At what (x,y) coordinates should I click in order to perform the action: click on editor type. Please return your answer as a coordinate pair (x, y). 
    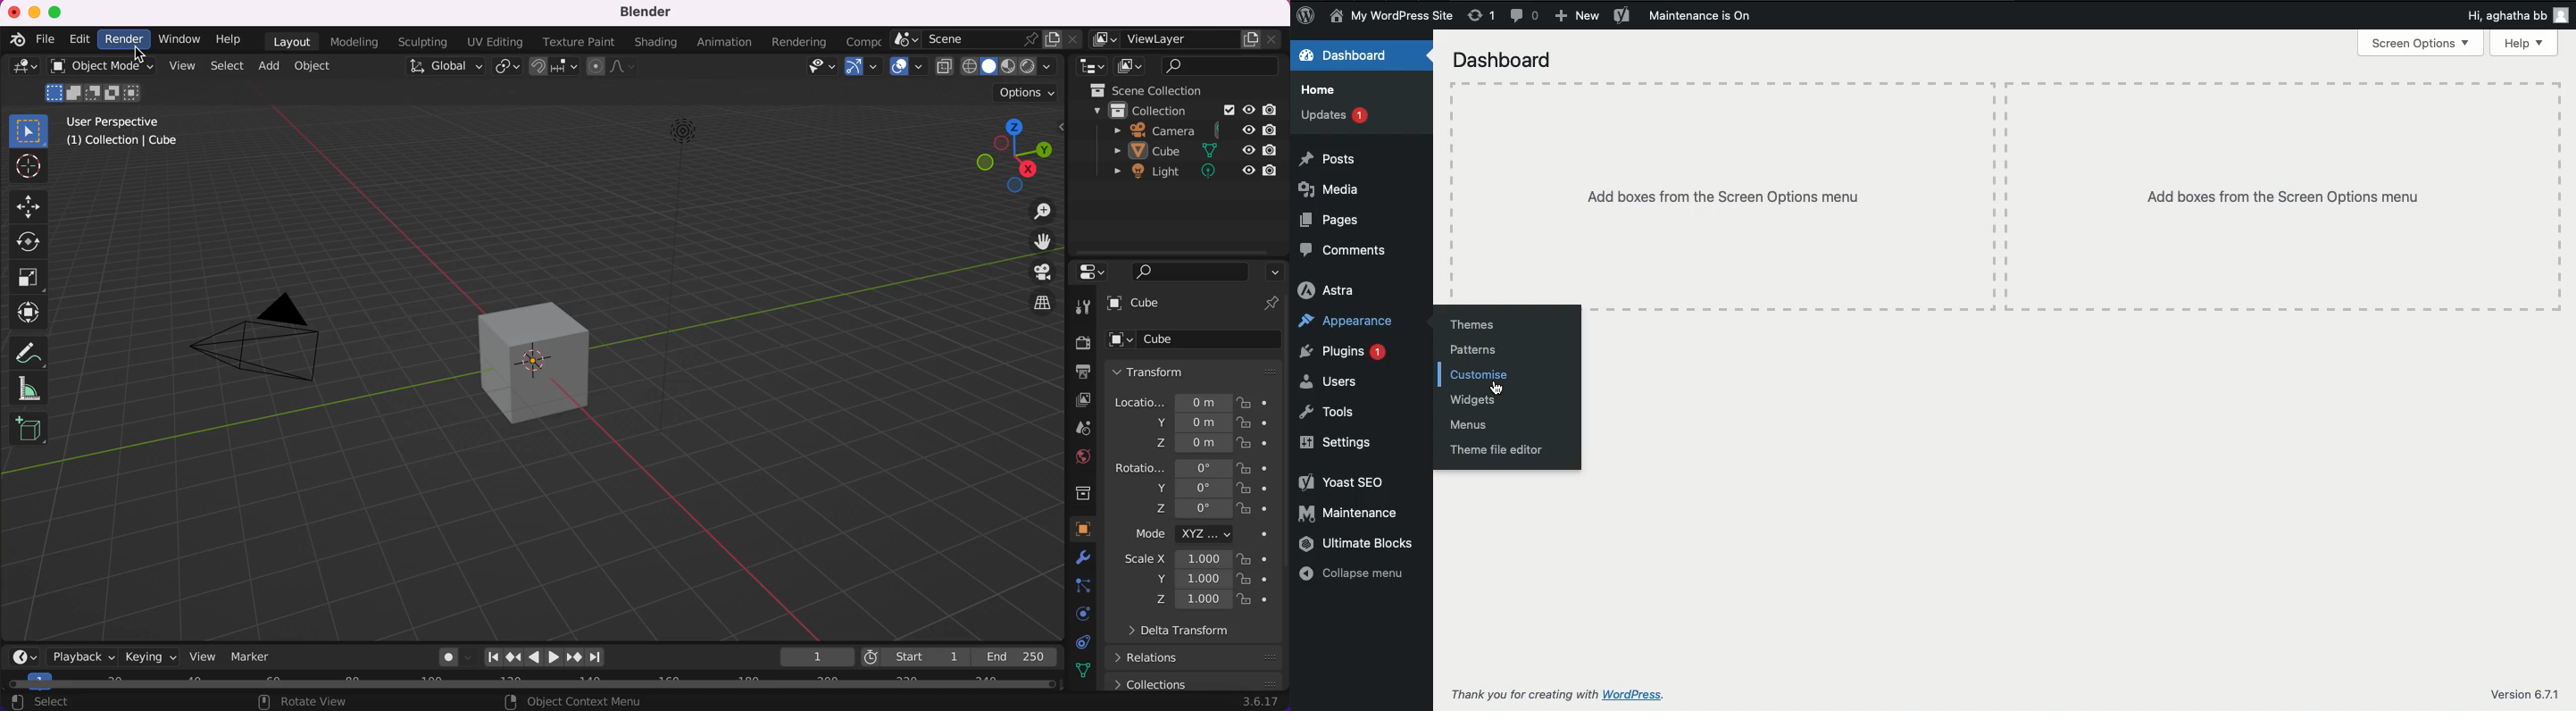
    Looking at the image, I should click on (20, 71).